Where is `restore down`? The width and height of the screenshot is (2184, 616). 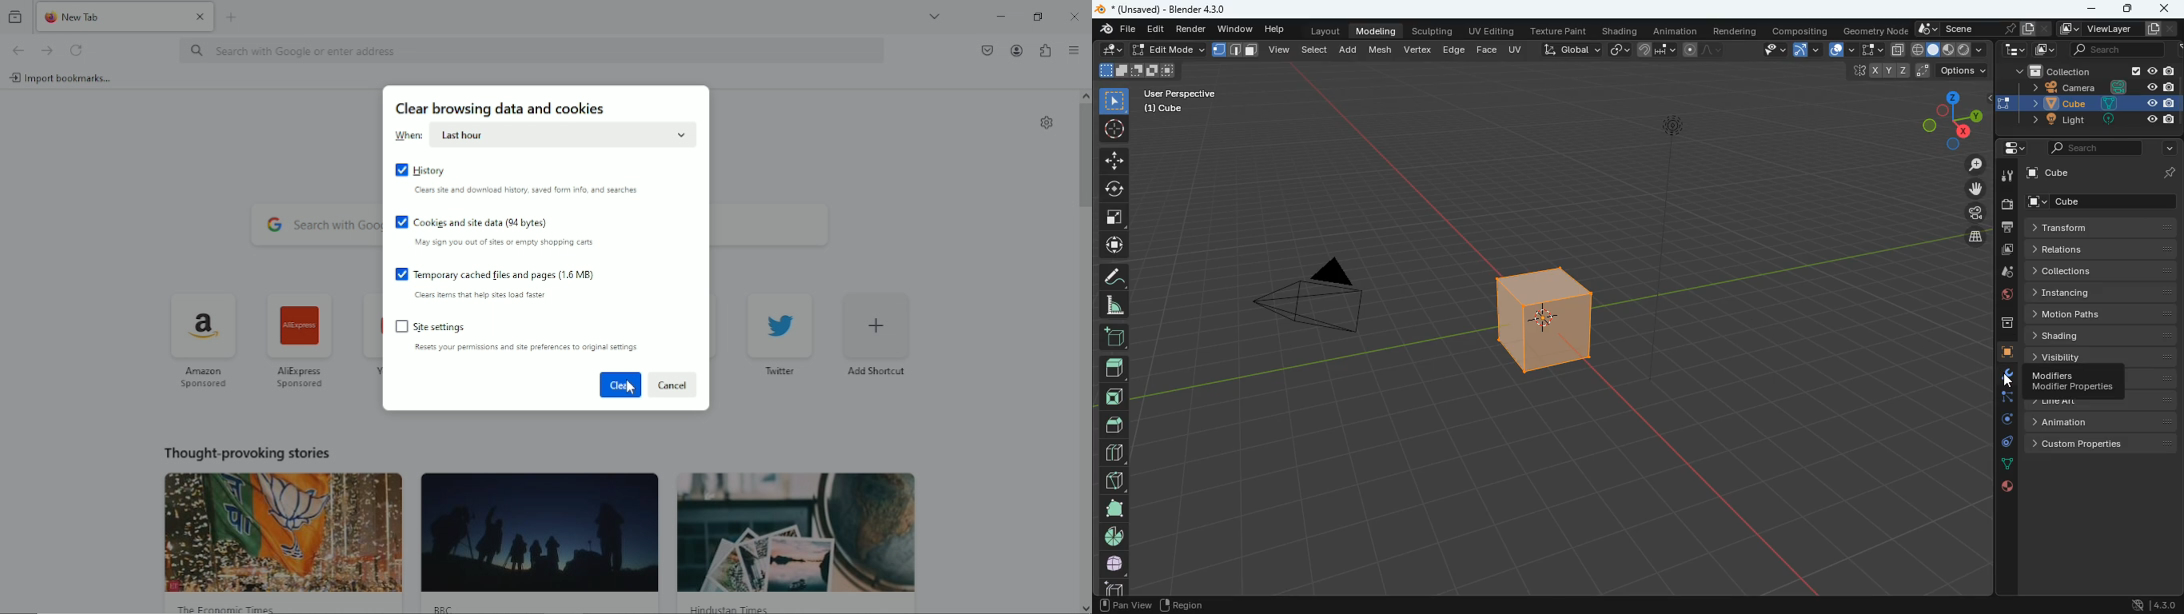
restore down is located at coordinates (1038, 16).